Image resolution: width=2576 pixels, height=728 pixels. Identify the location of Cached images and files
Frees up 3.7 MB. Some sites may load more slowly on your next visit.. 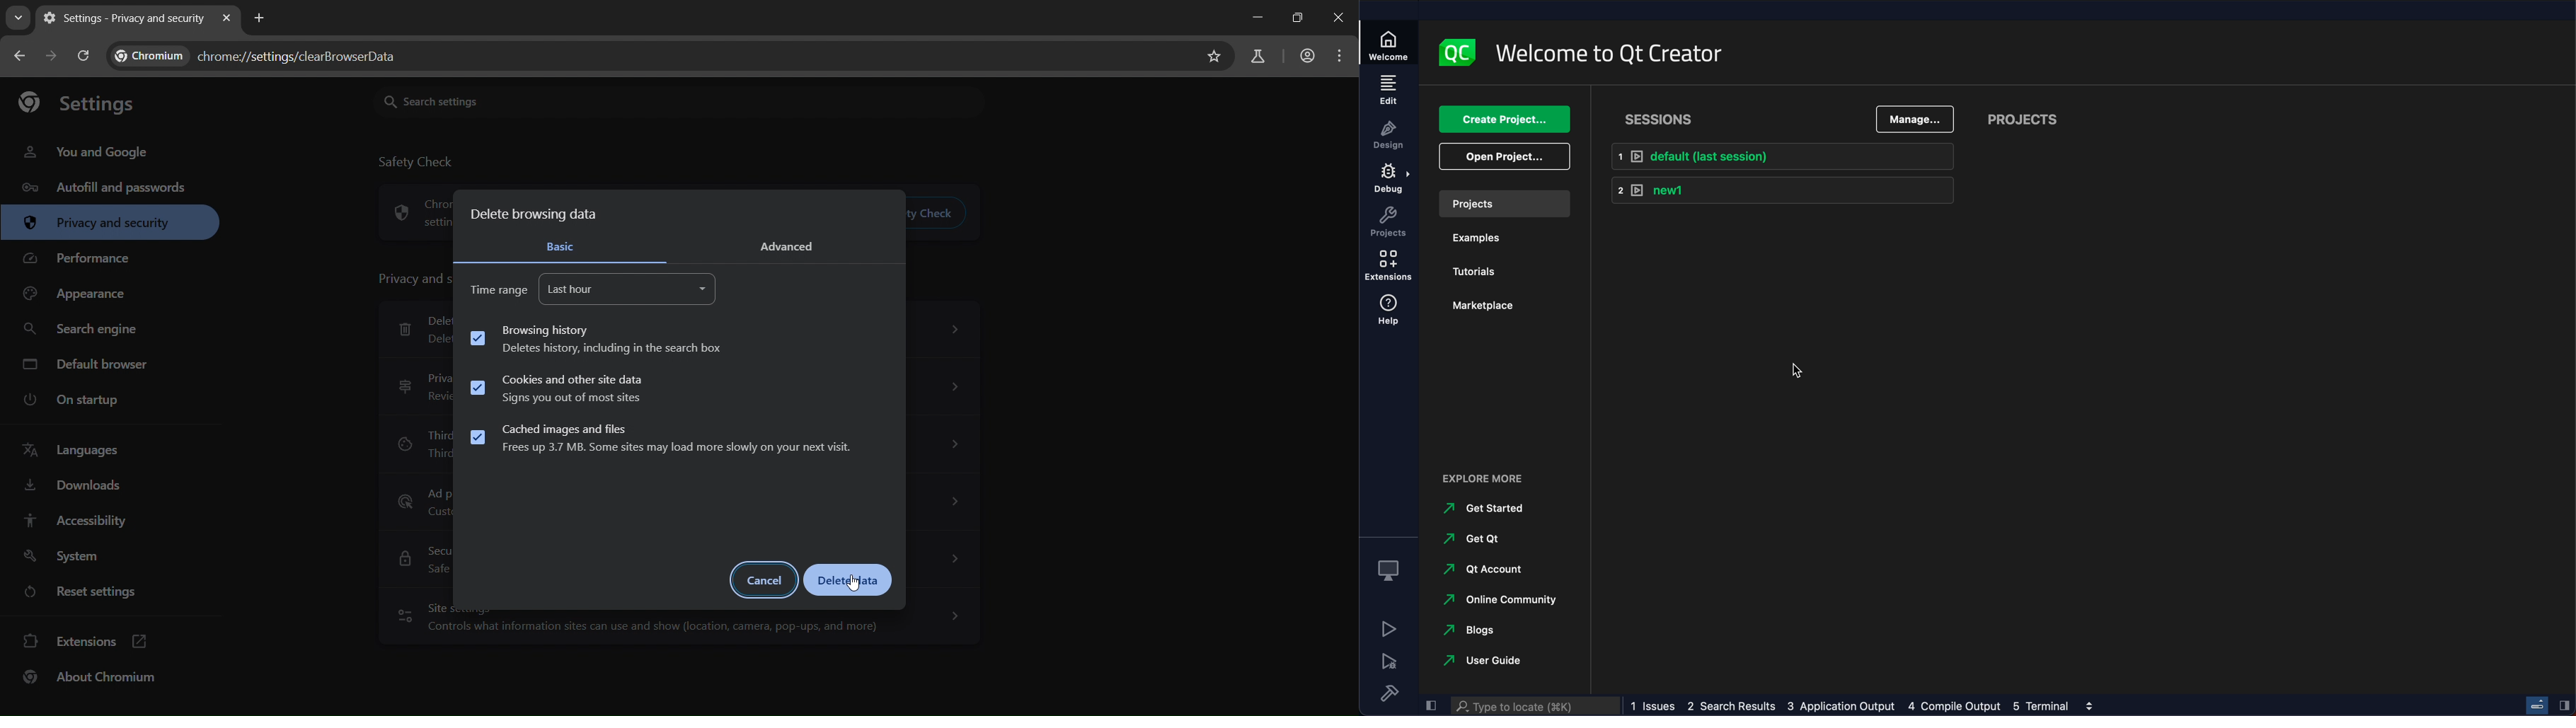
(660, 440).